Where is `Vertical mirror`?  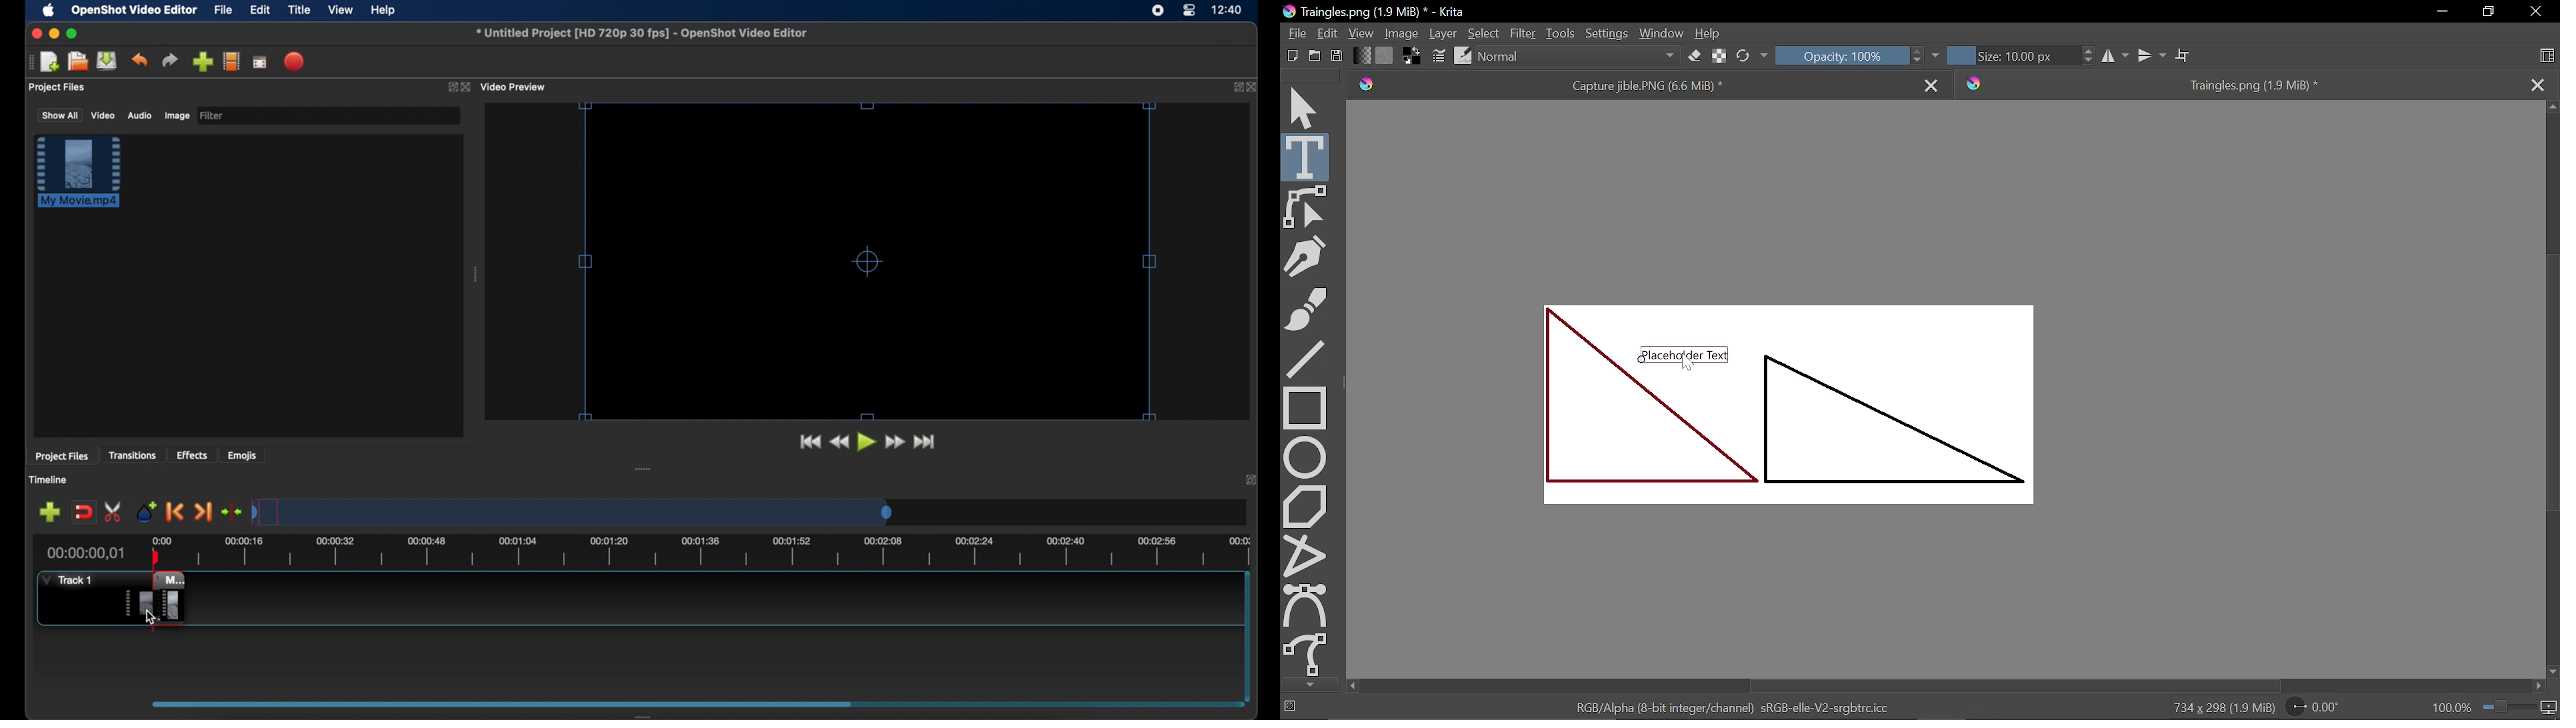
Vertical mirror is located at coordinates (2150, 55).